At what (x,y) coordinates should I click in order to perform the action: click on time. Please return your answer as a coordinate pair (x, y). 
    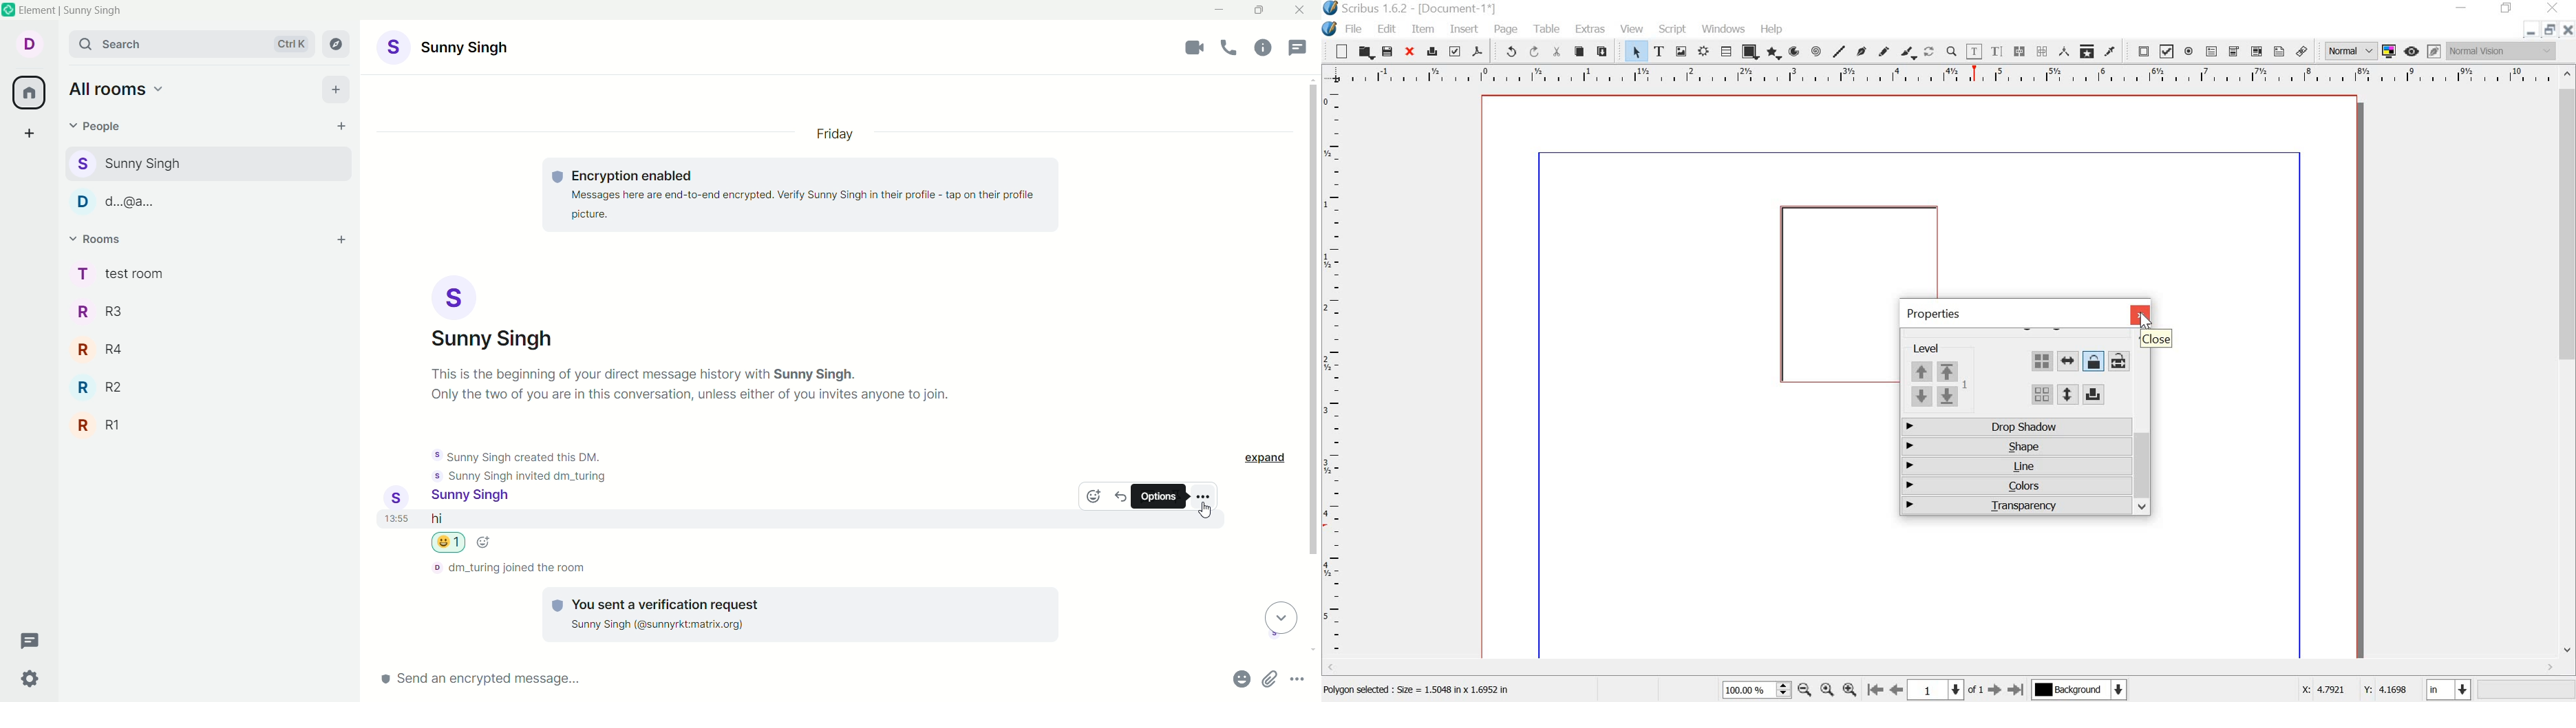
    Looking at the image, I should click on (394, 524).